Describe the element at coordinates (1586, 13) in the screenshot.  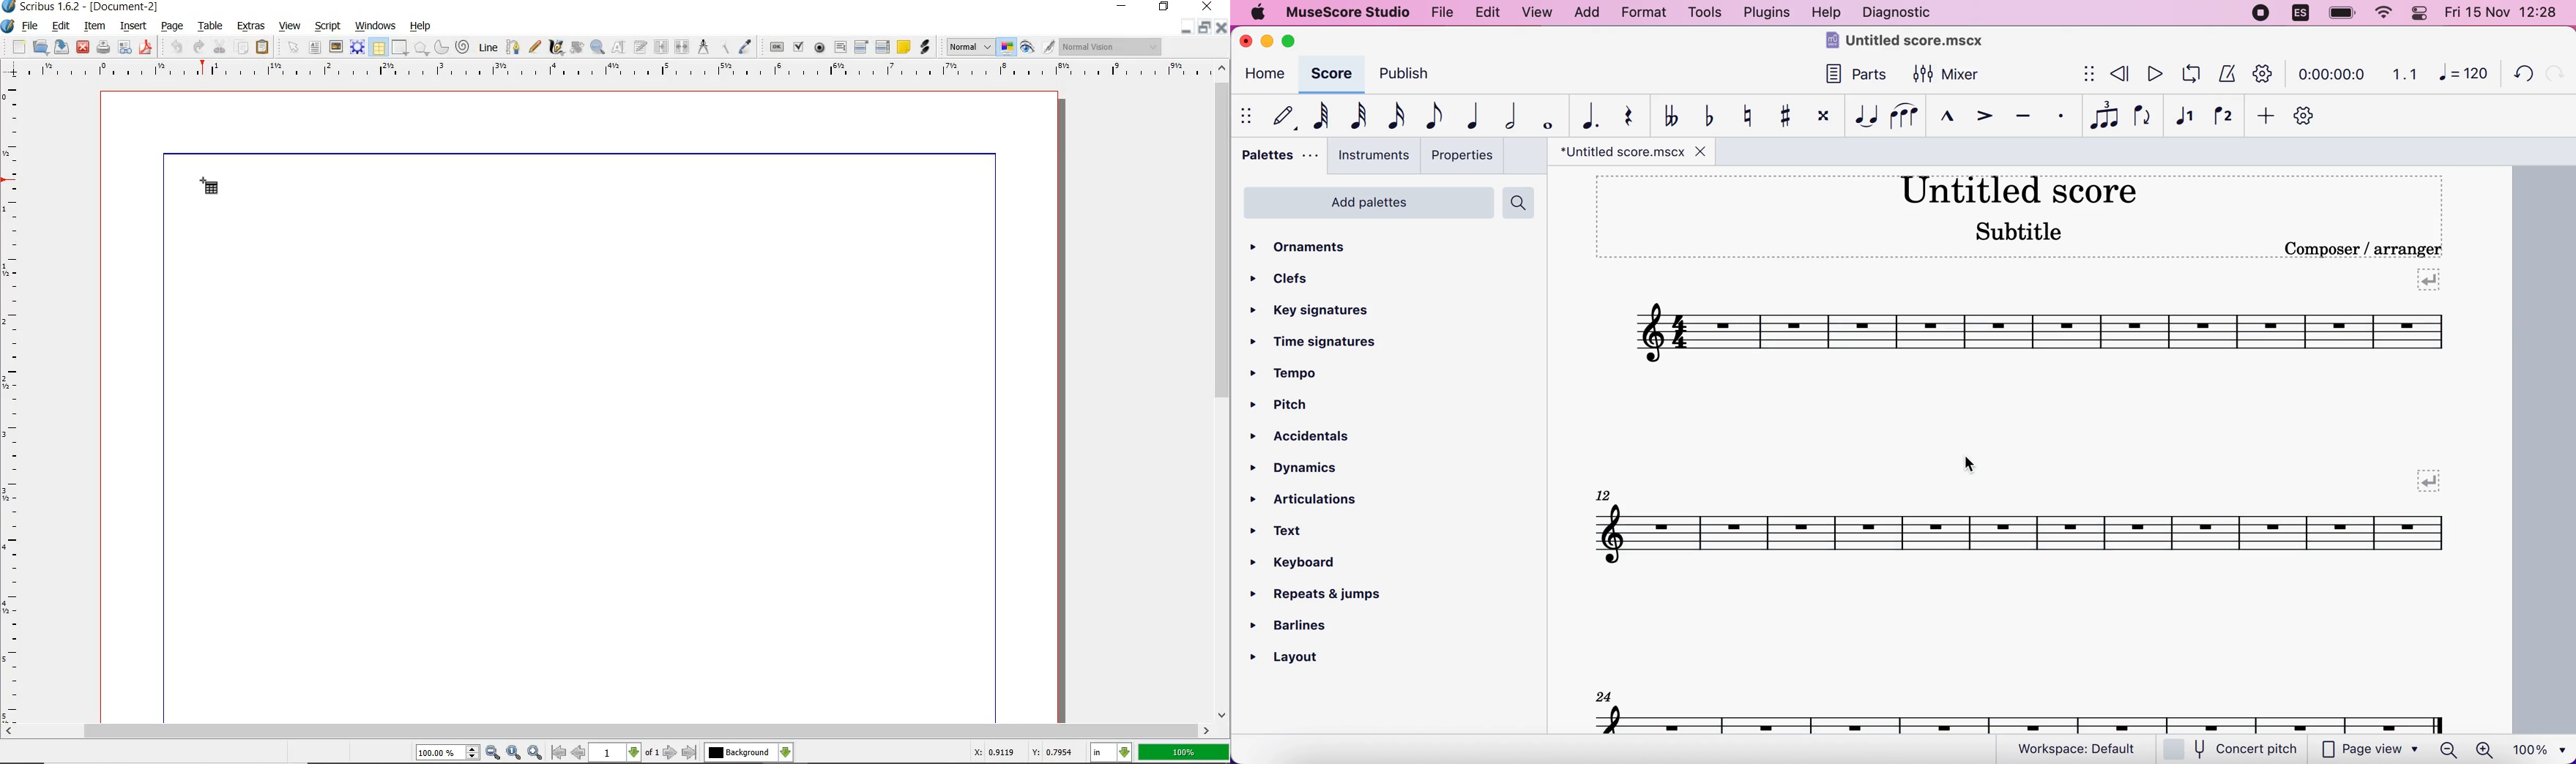
I see `add` at that location.